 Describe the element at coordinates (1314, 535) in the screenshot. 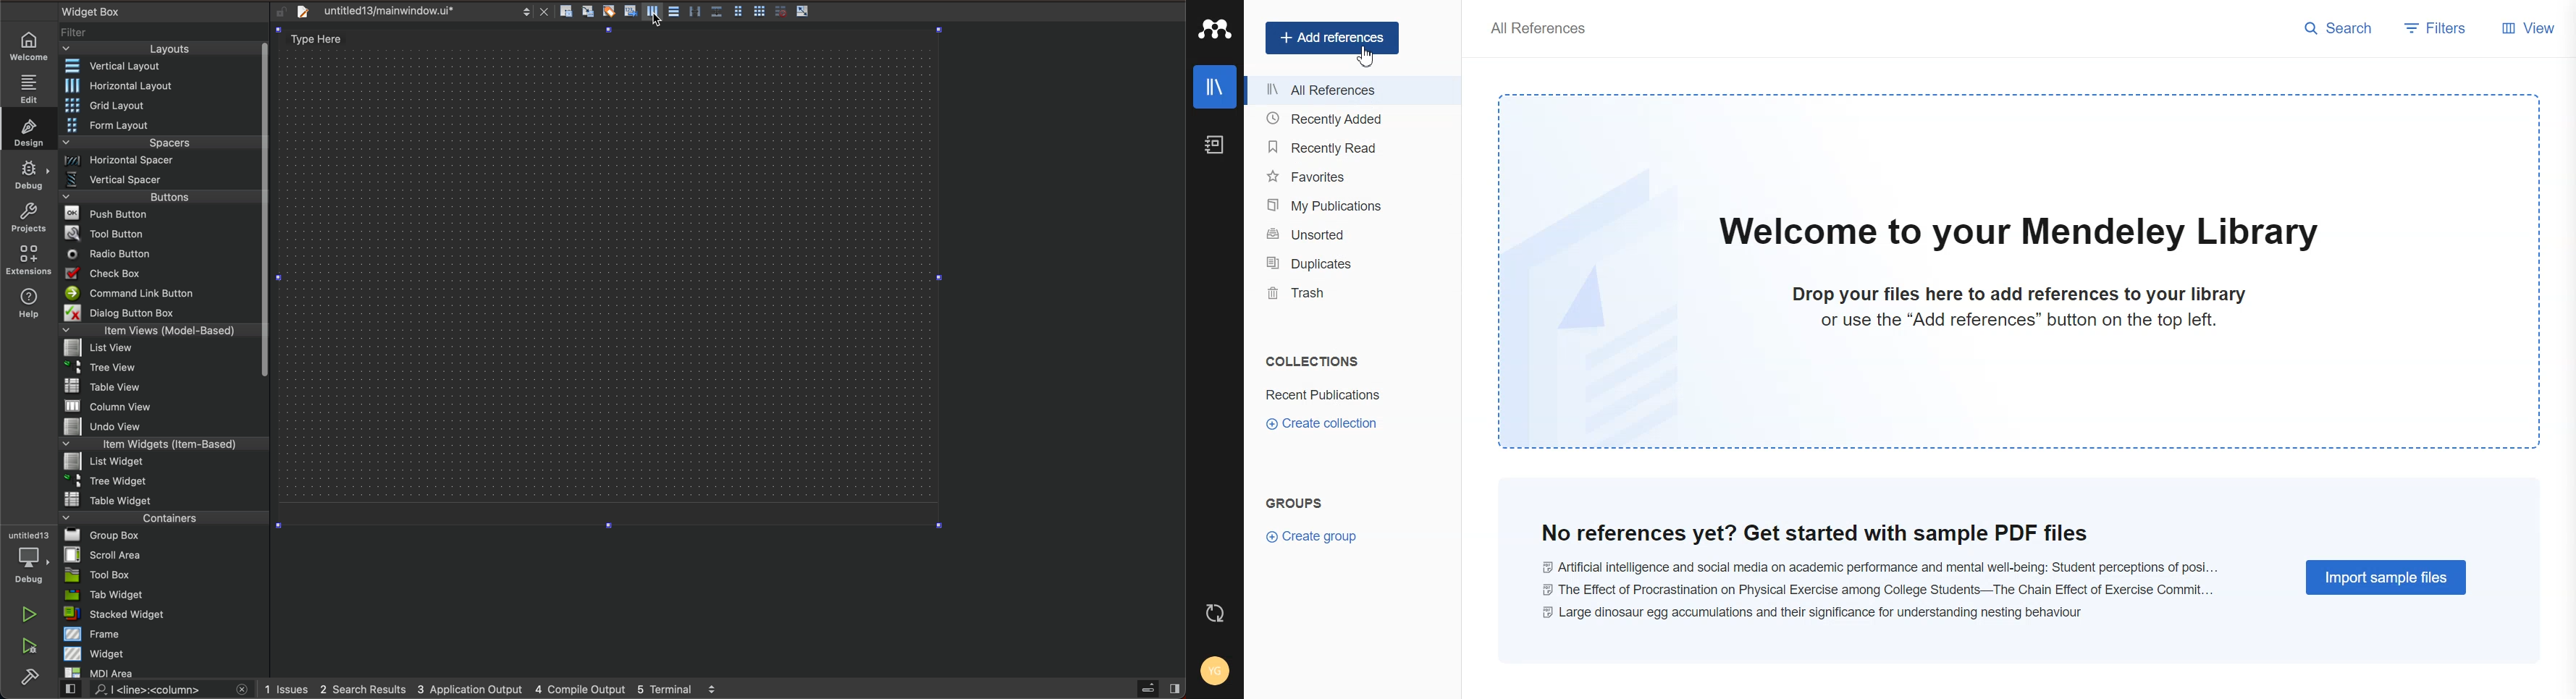

I see `Create Group` at that location.